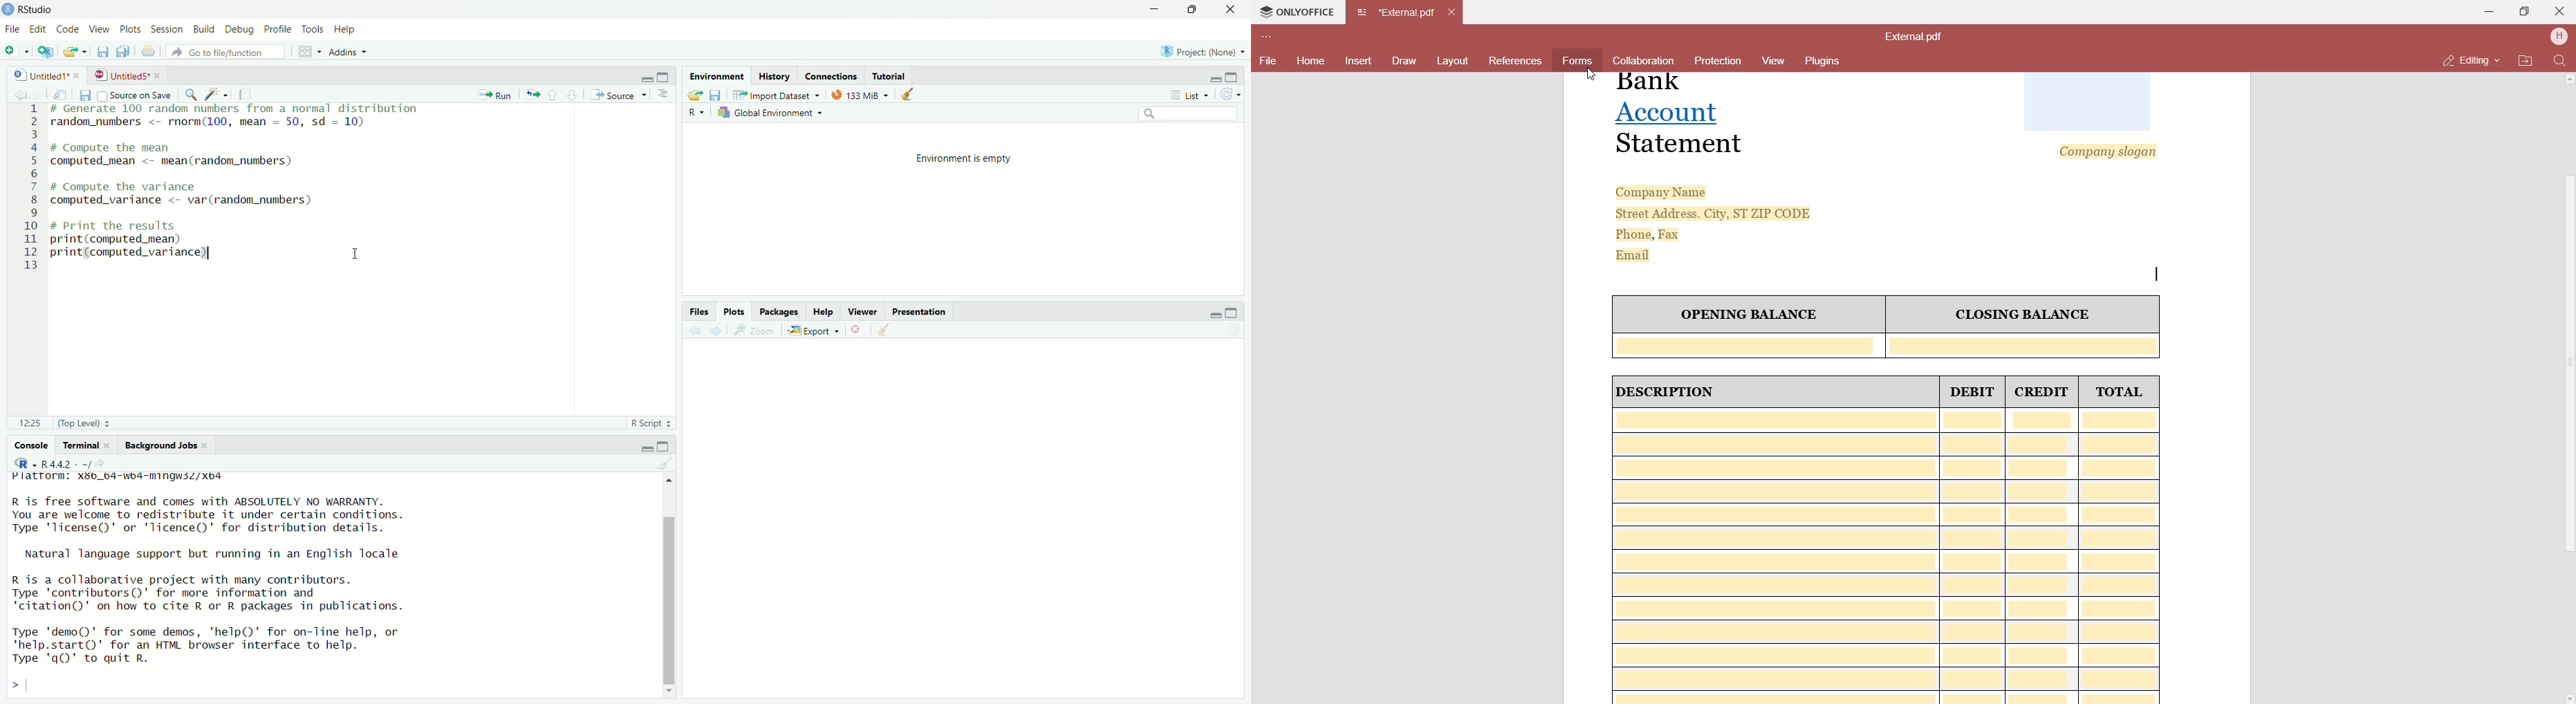 This screenshot has height=728, width=2576. Describe the element at coordinates (669, 688) in the screenshot. I see `move down` at that location.